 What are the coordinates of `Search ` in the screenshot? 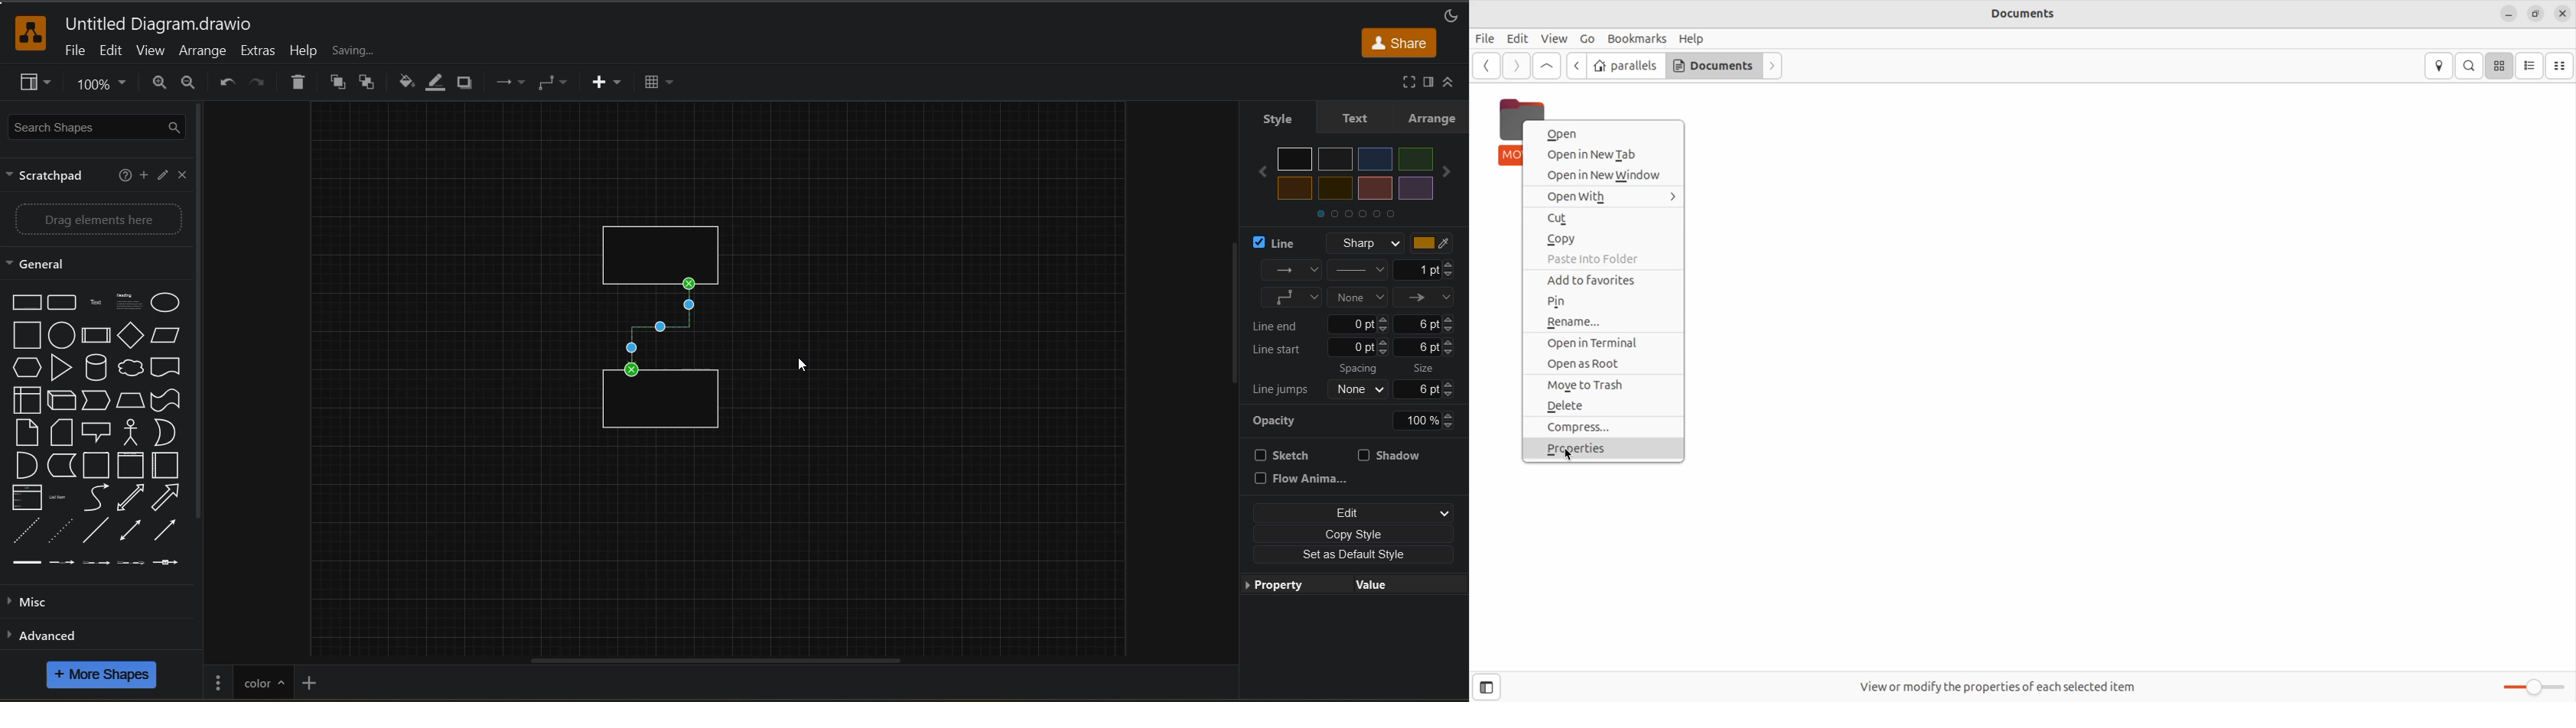 It's located at (2471, 66).